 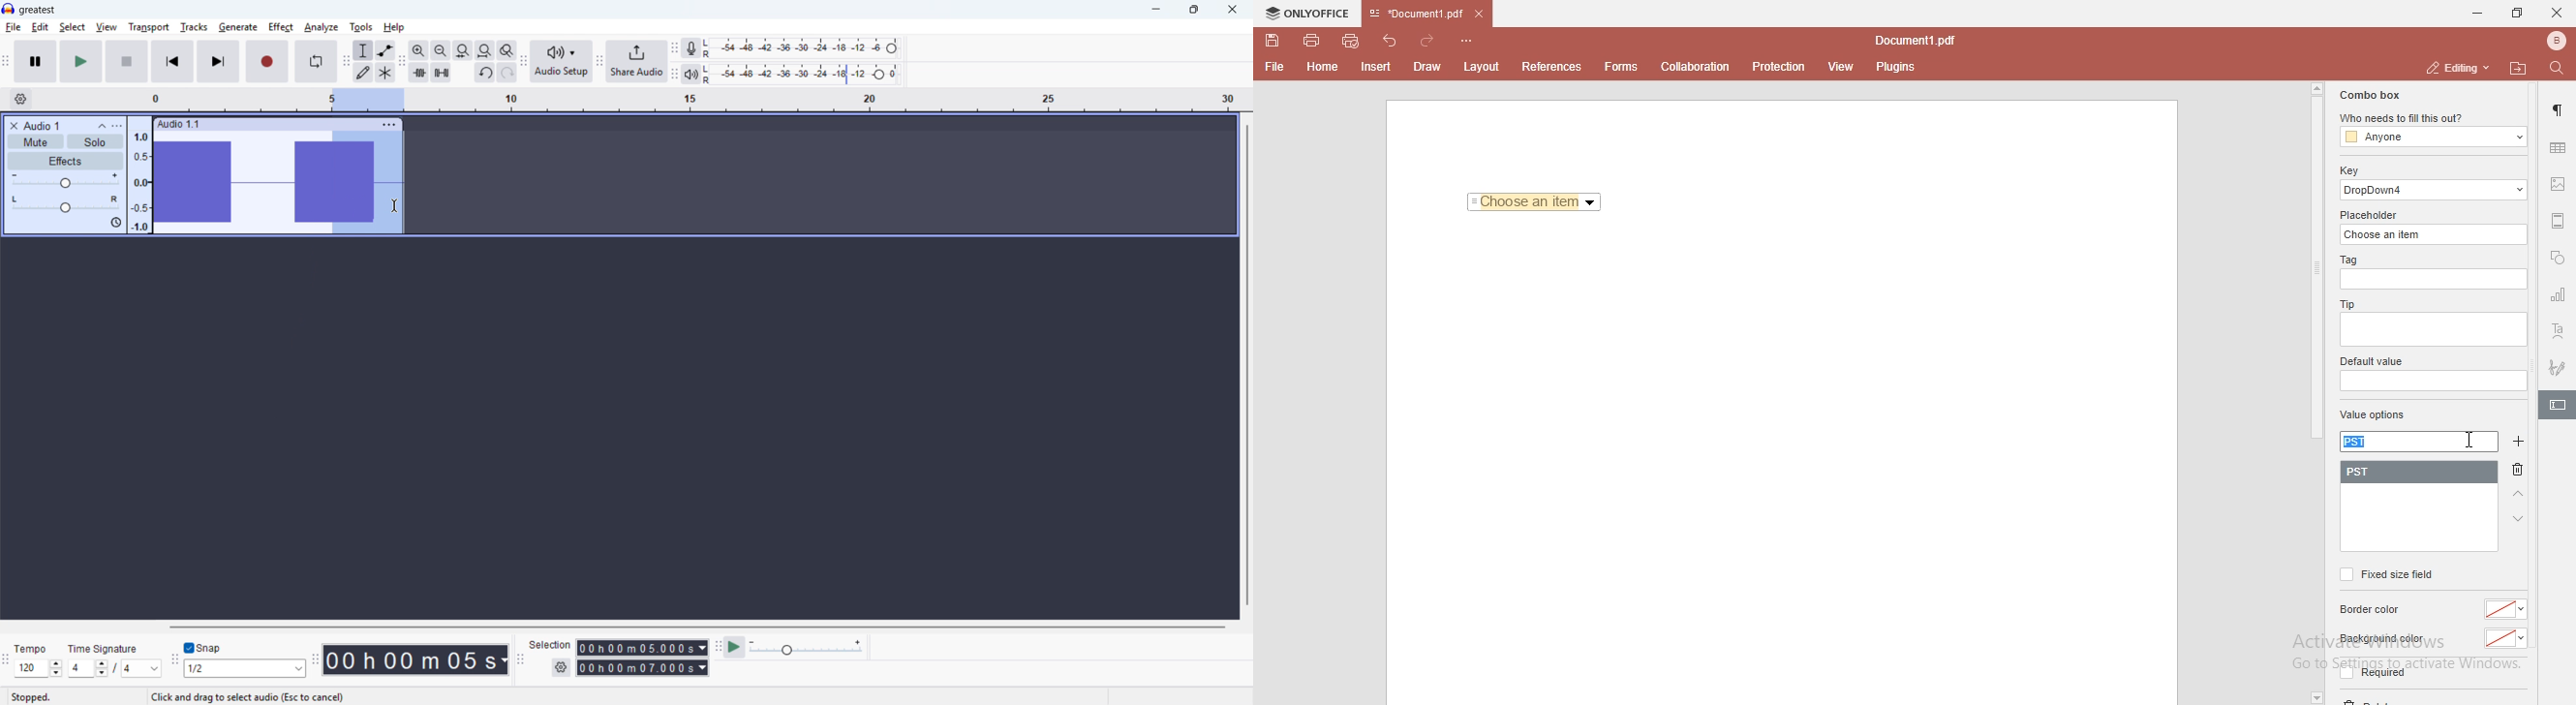 I want to click on References, so click(x=1549, y=67).